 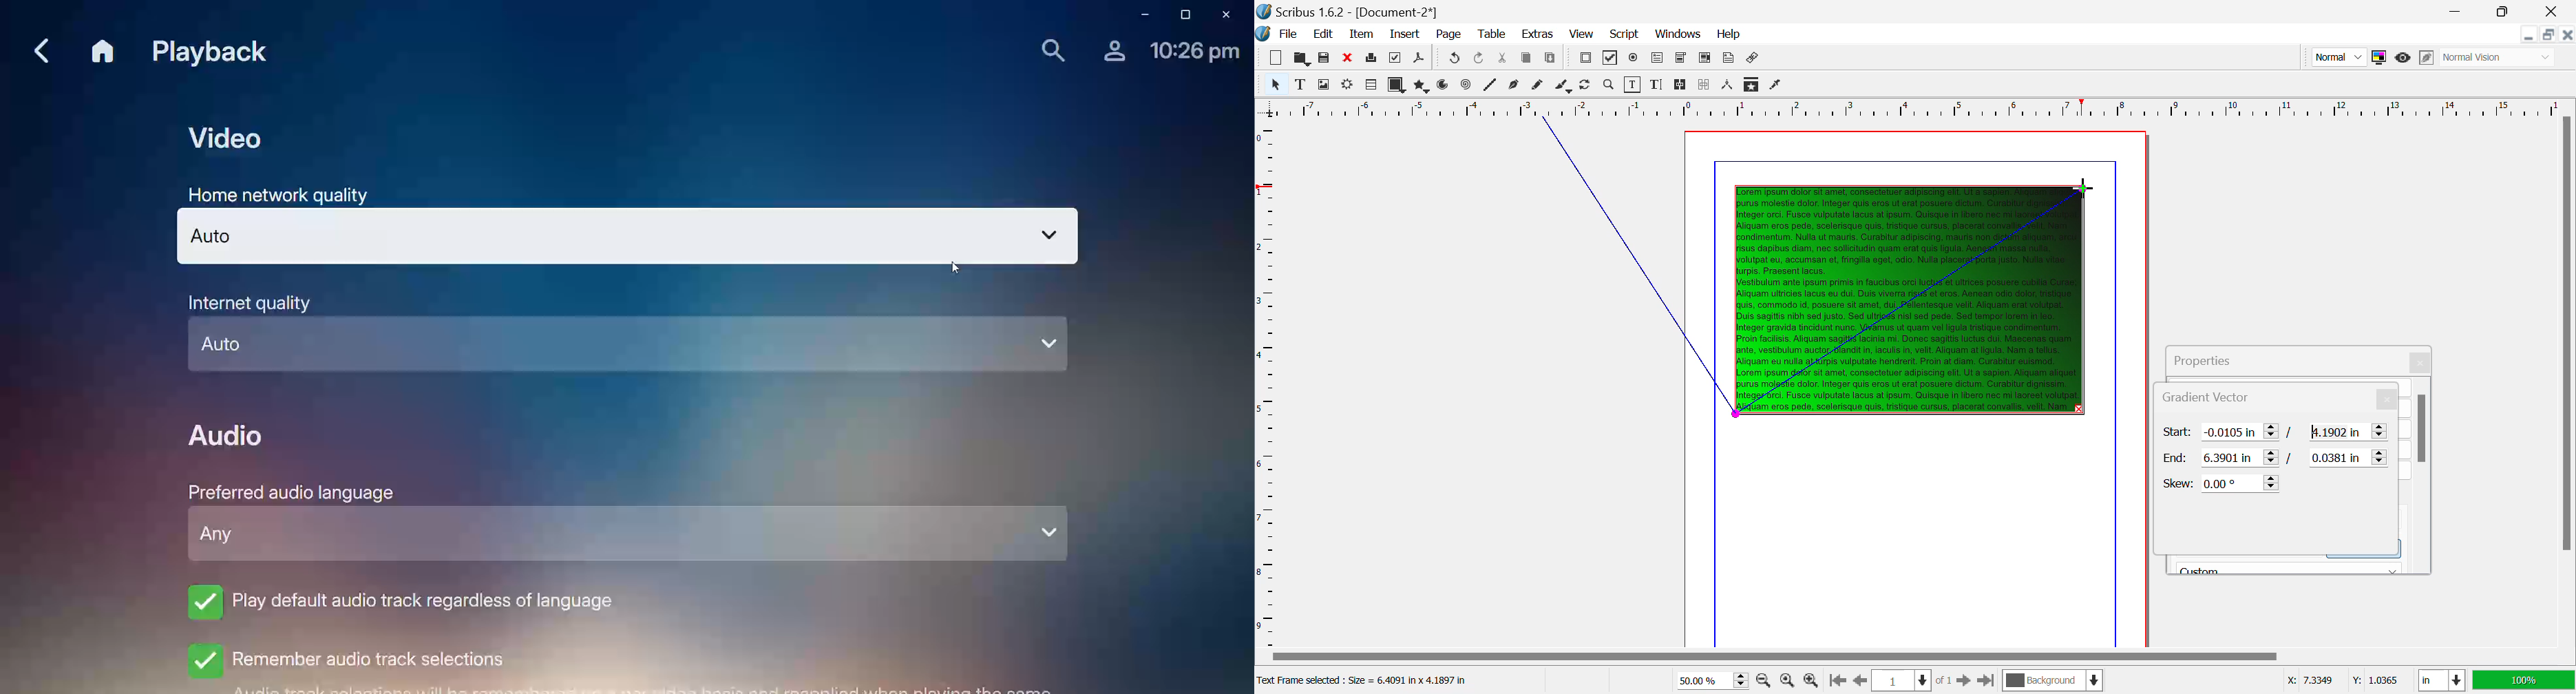 What do you see at coordinates (38, 51) in the screenshot?
I see `Back` at bounding box center [38, 51].